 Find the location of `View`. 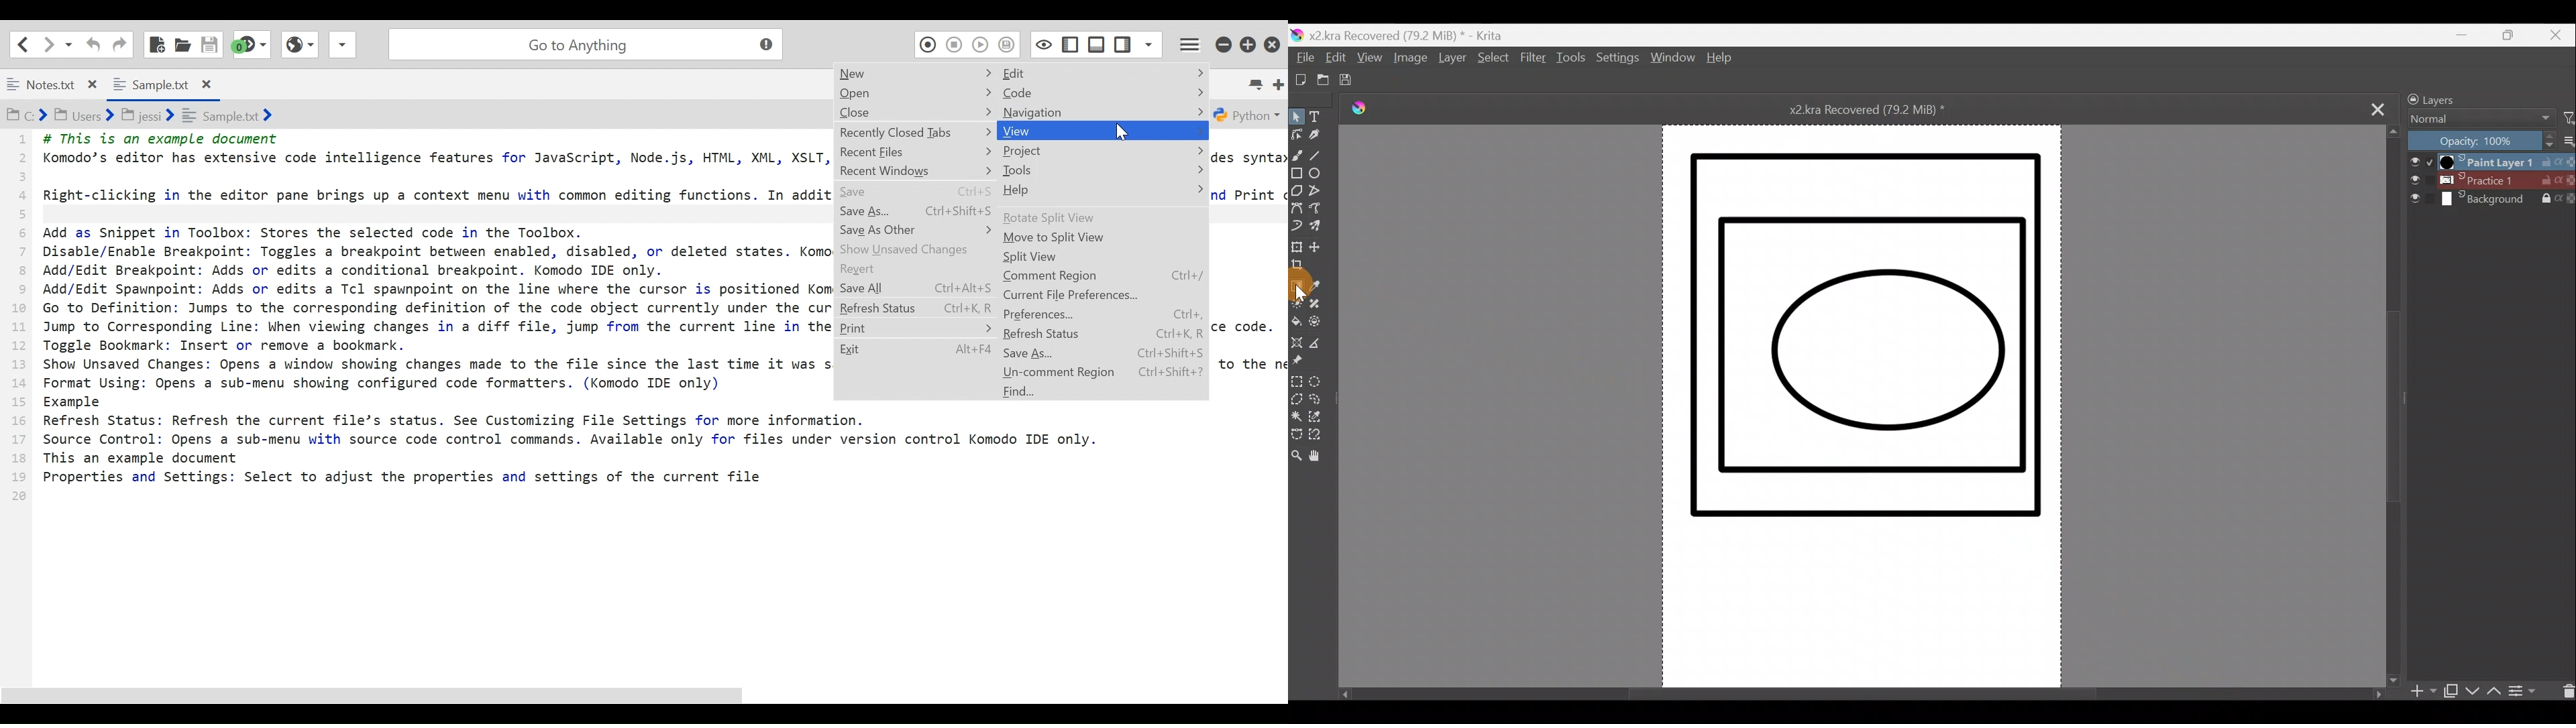

View is located at coordinates (1370, 61).